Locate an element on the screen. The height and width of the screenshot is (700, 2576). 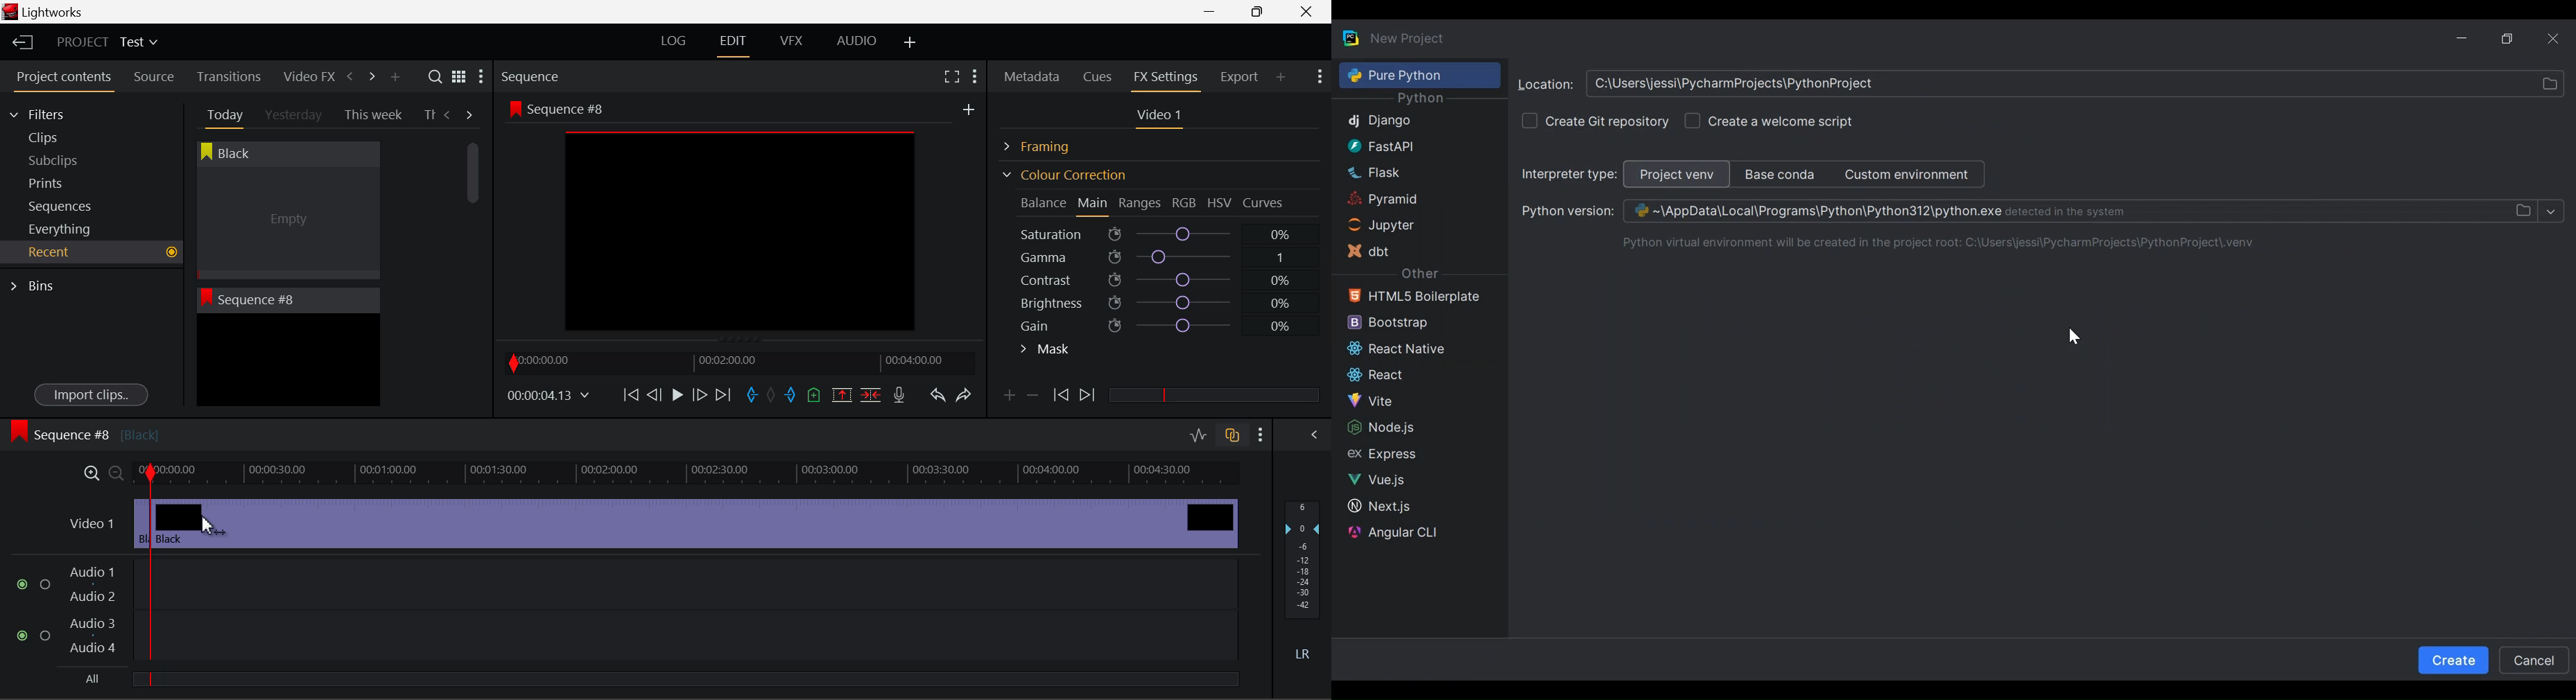
Decibel Gain is located at coordinates (1302, 584).